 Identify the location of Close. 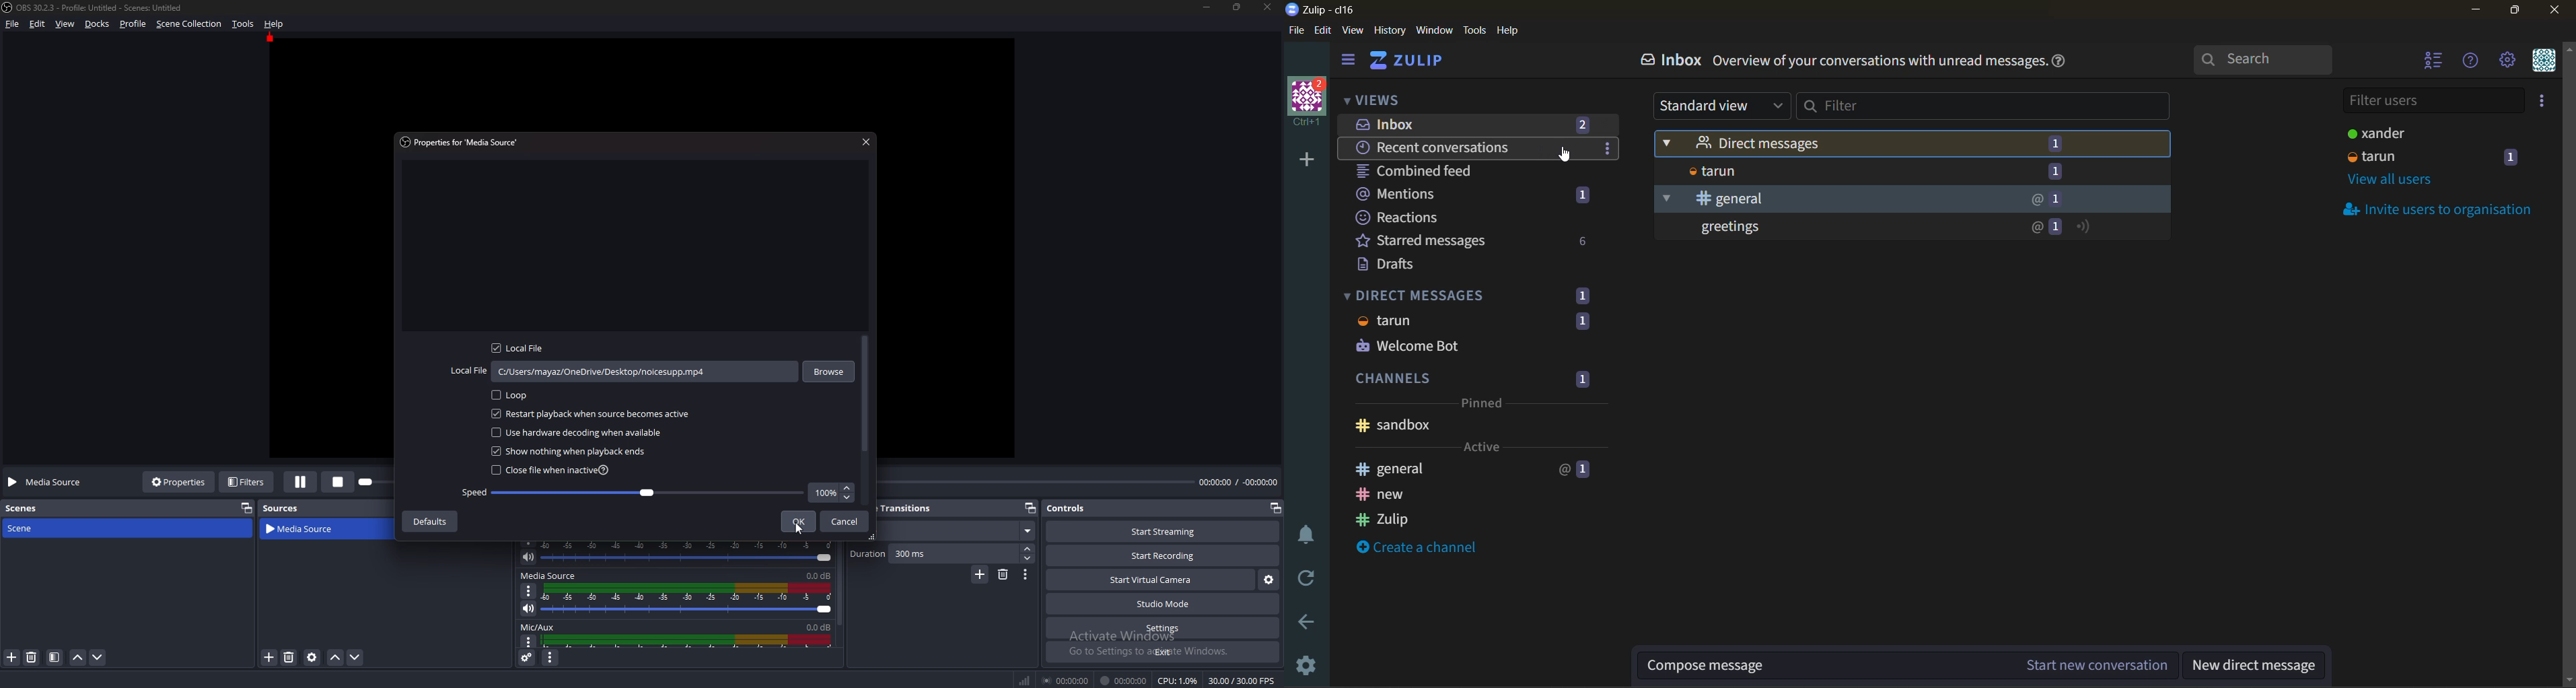
(865, 141).